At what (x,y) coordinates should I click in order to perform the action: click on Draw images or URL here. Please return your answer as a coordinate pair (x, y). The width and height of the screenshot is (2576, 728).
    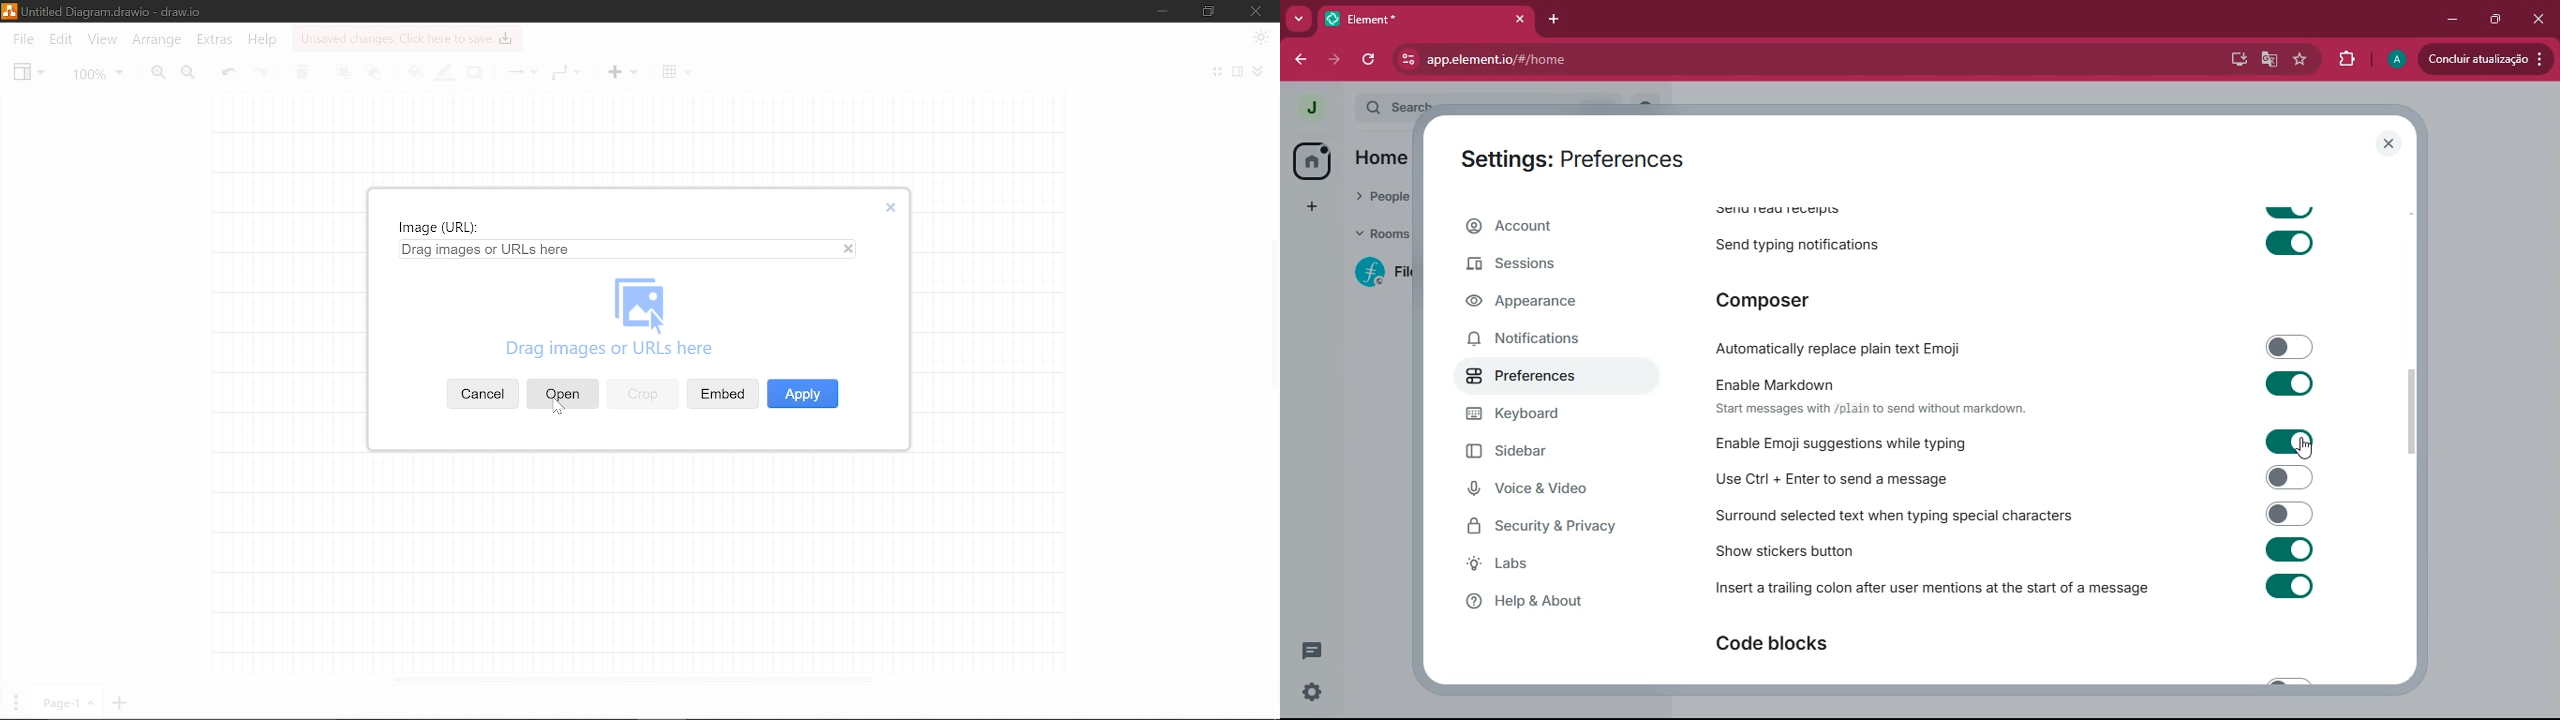
    Looking at the image, I should click on (641, 321).